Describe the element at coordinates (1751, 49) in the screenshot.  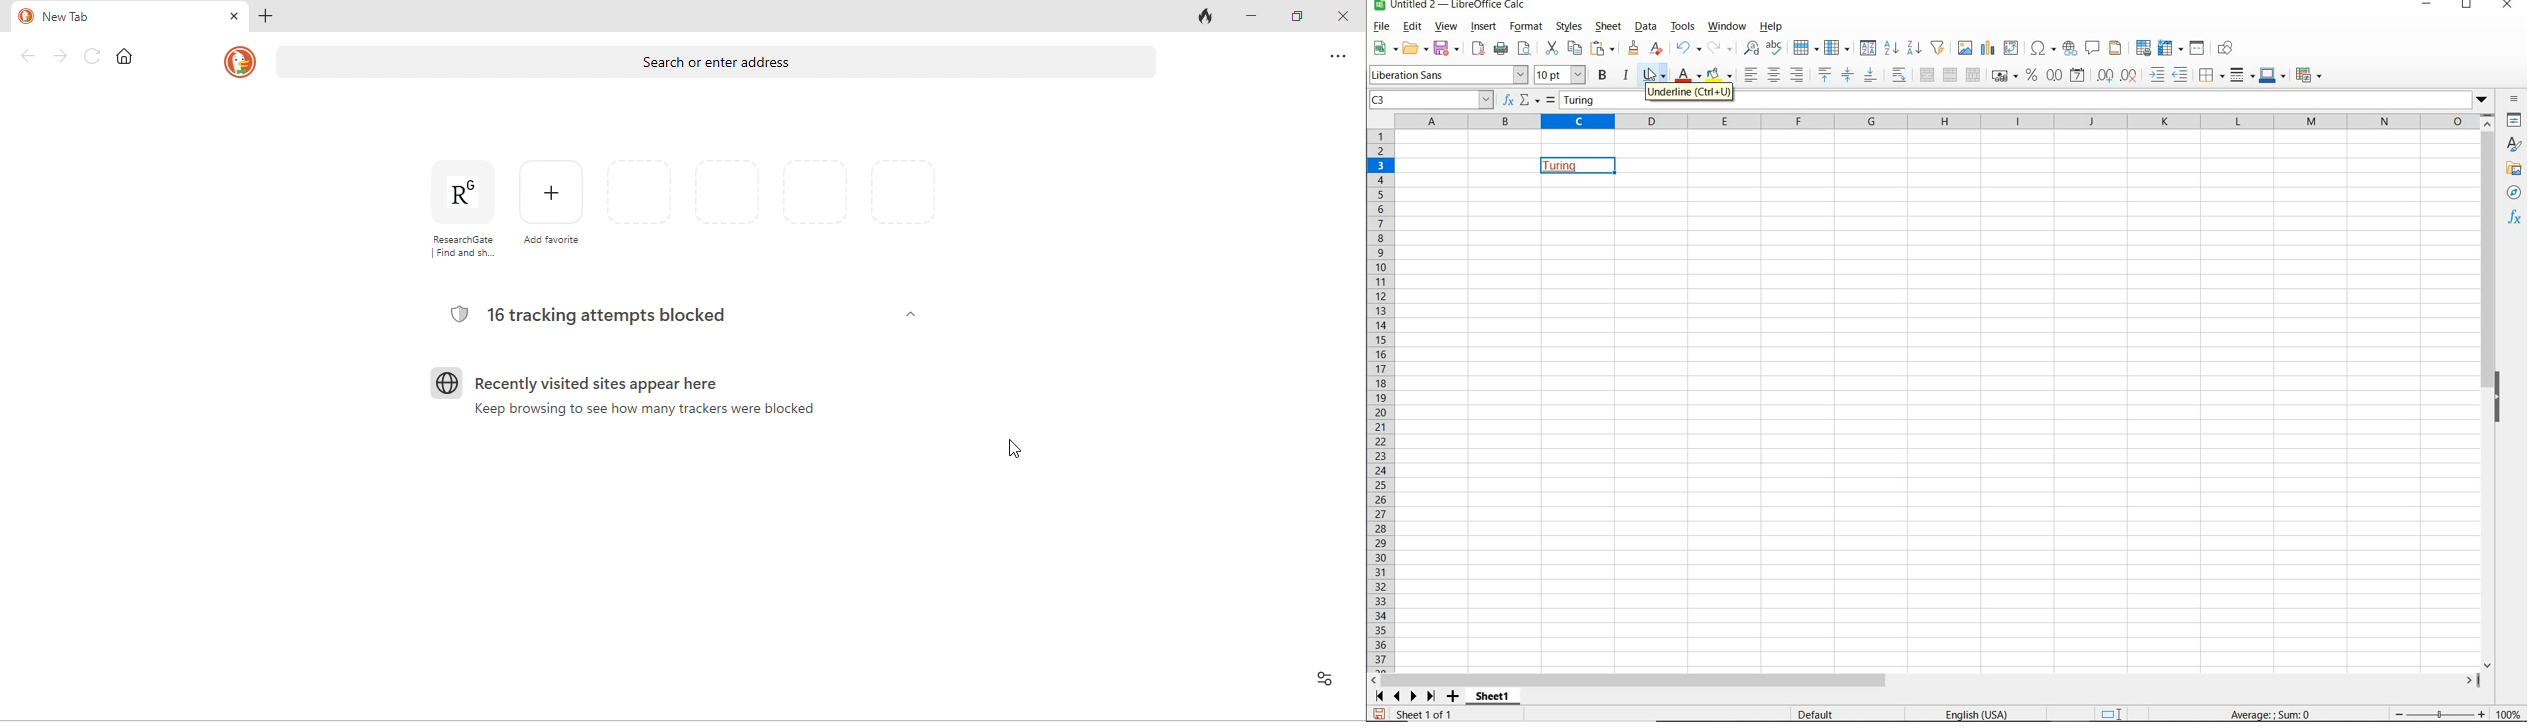
I see `FIND AND REPLACE` at that location.